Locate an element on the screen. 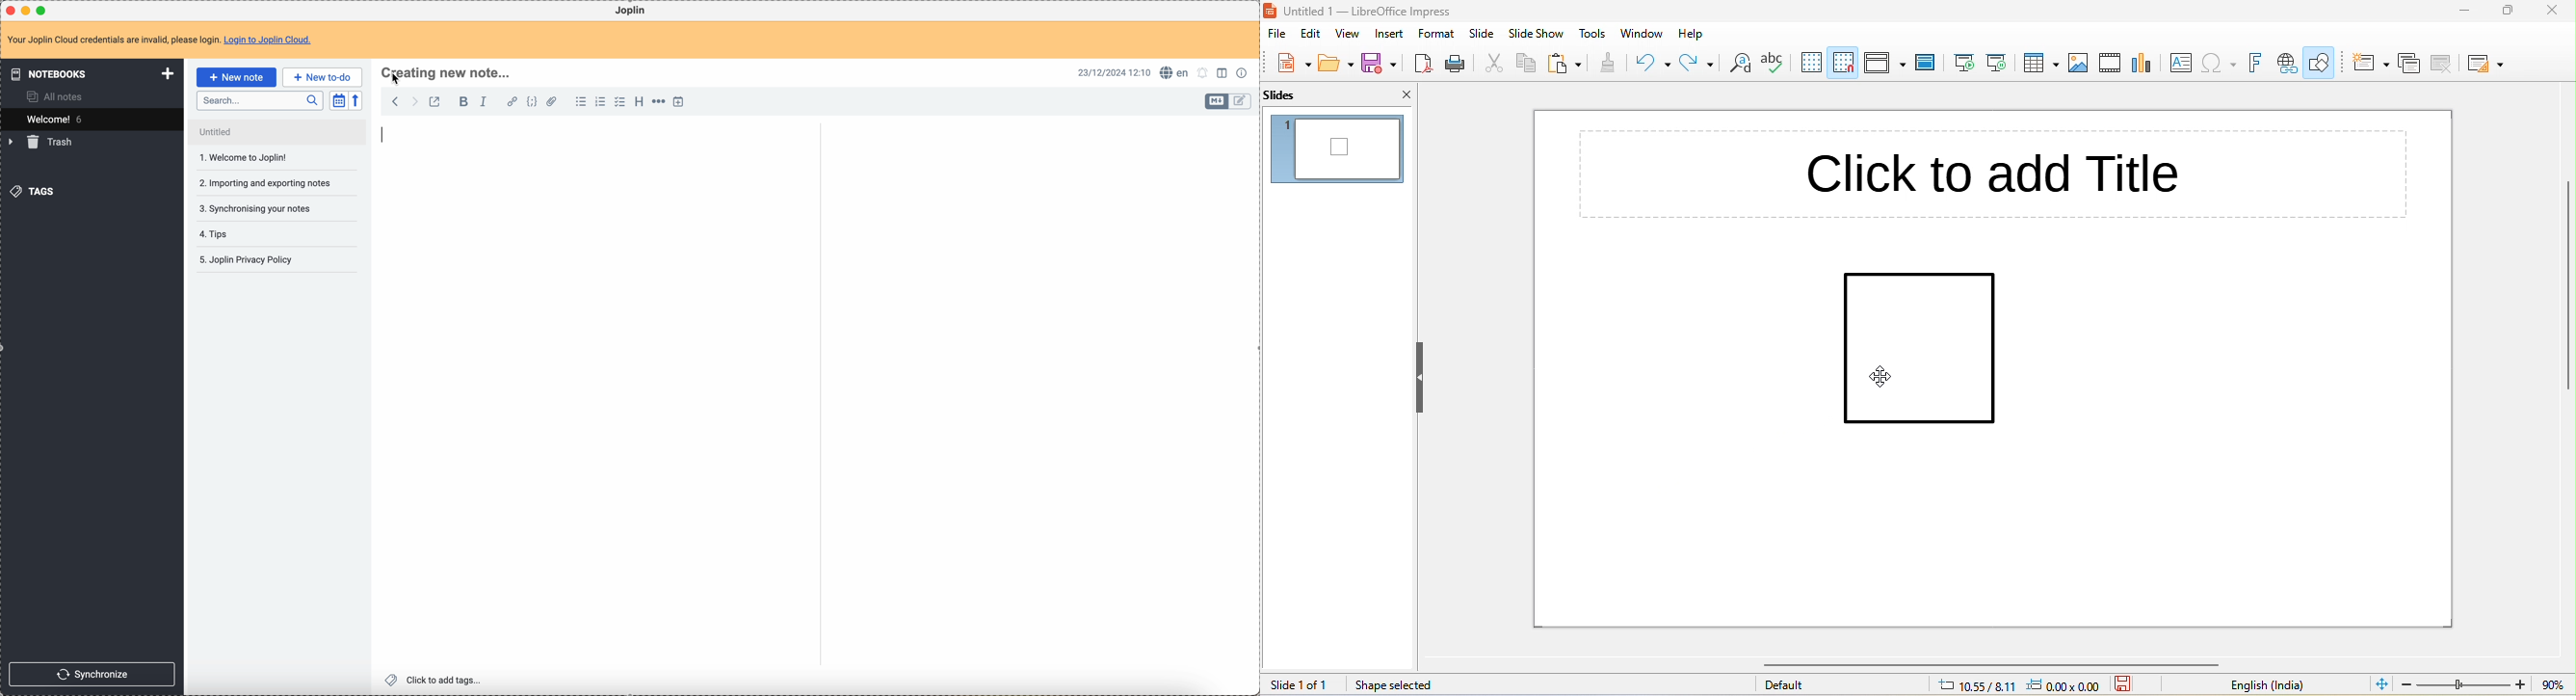 The image size is (2576, 700). hyperlink is located at coordinates (512, 102).